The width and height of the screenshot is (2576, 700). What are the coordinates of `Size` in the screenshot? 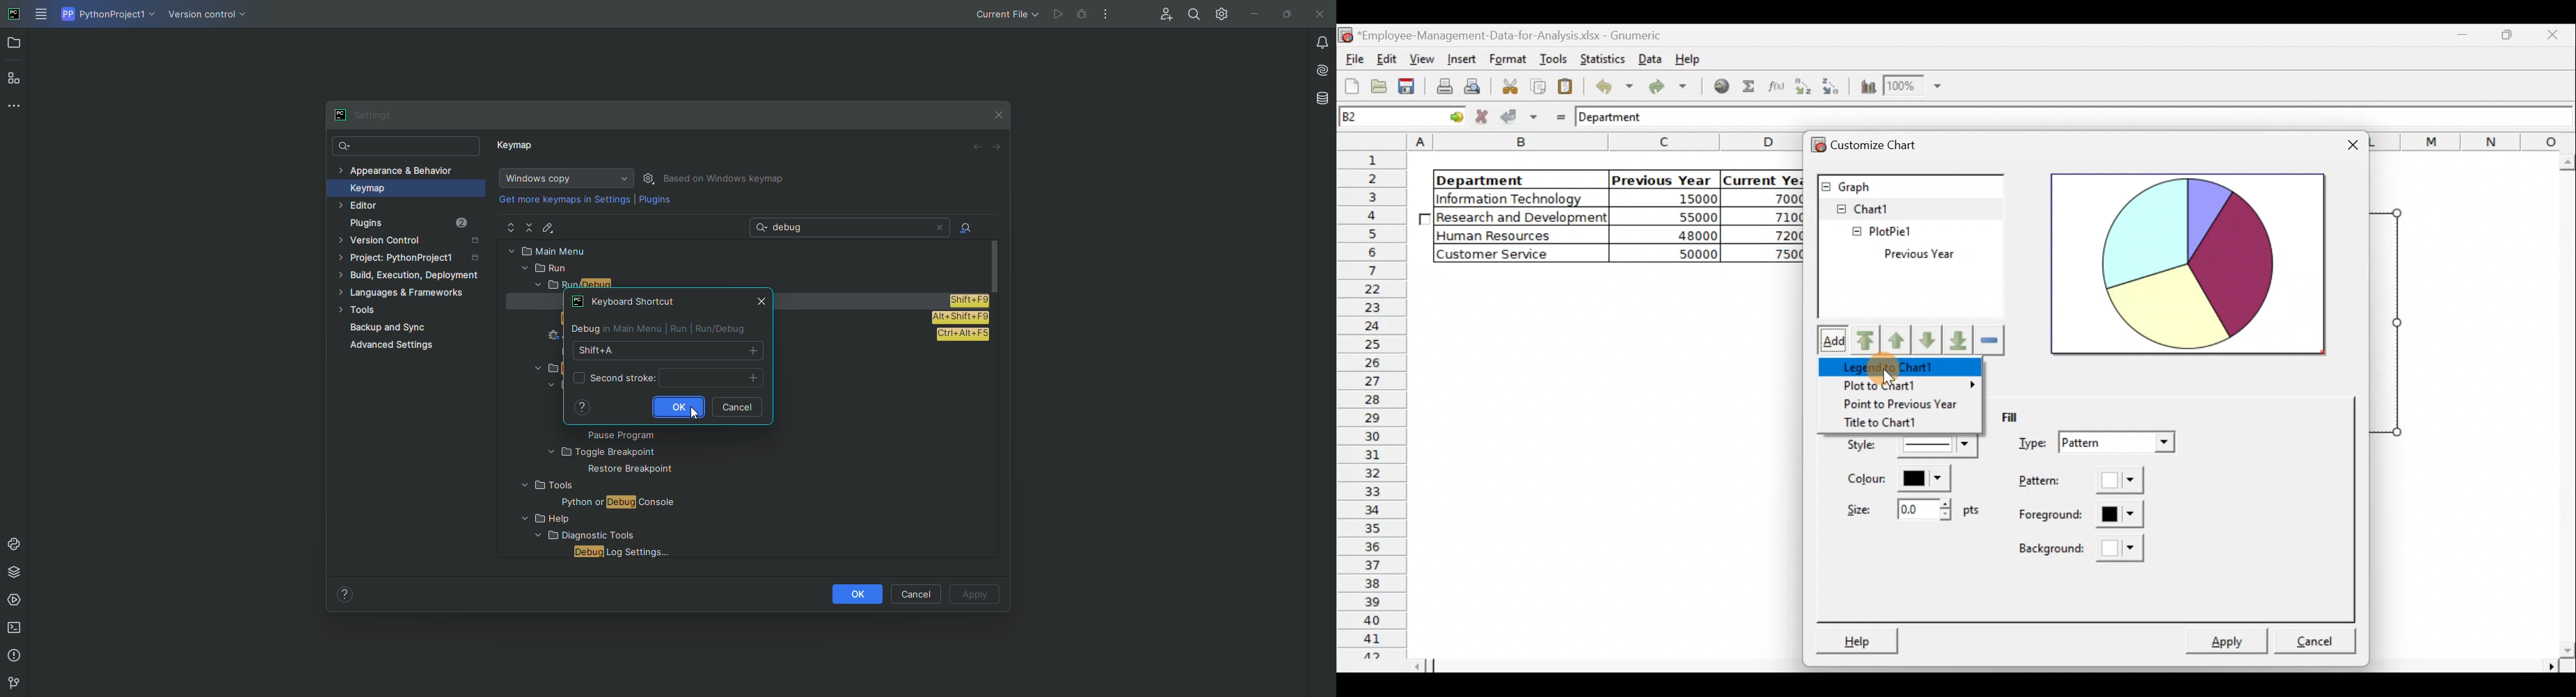 It's located at (1910, 510).